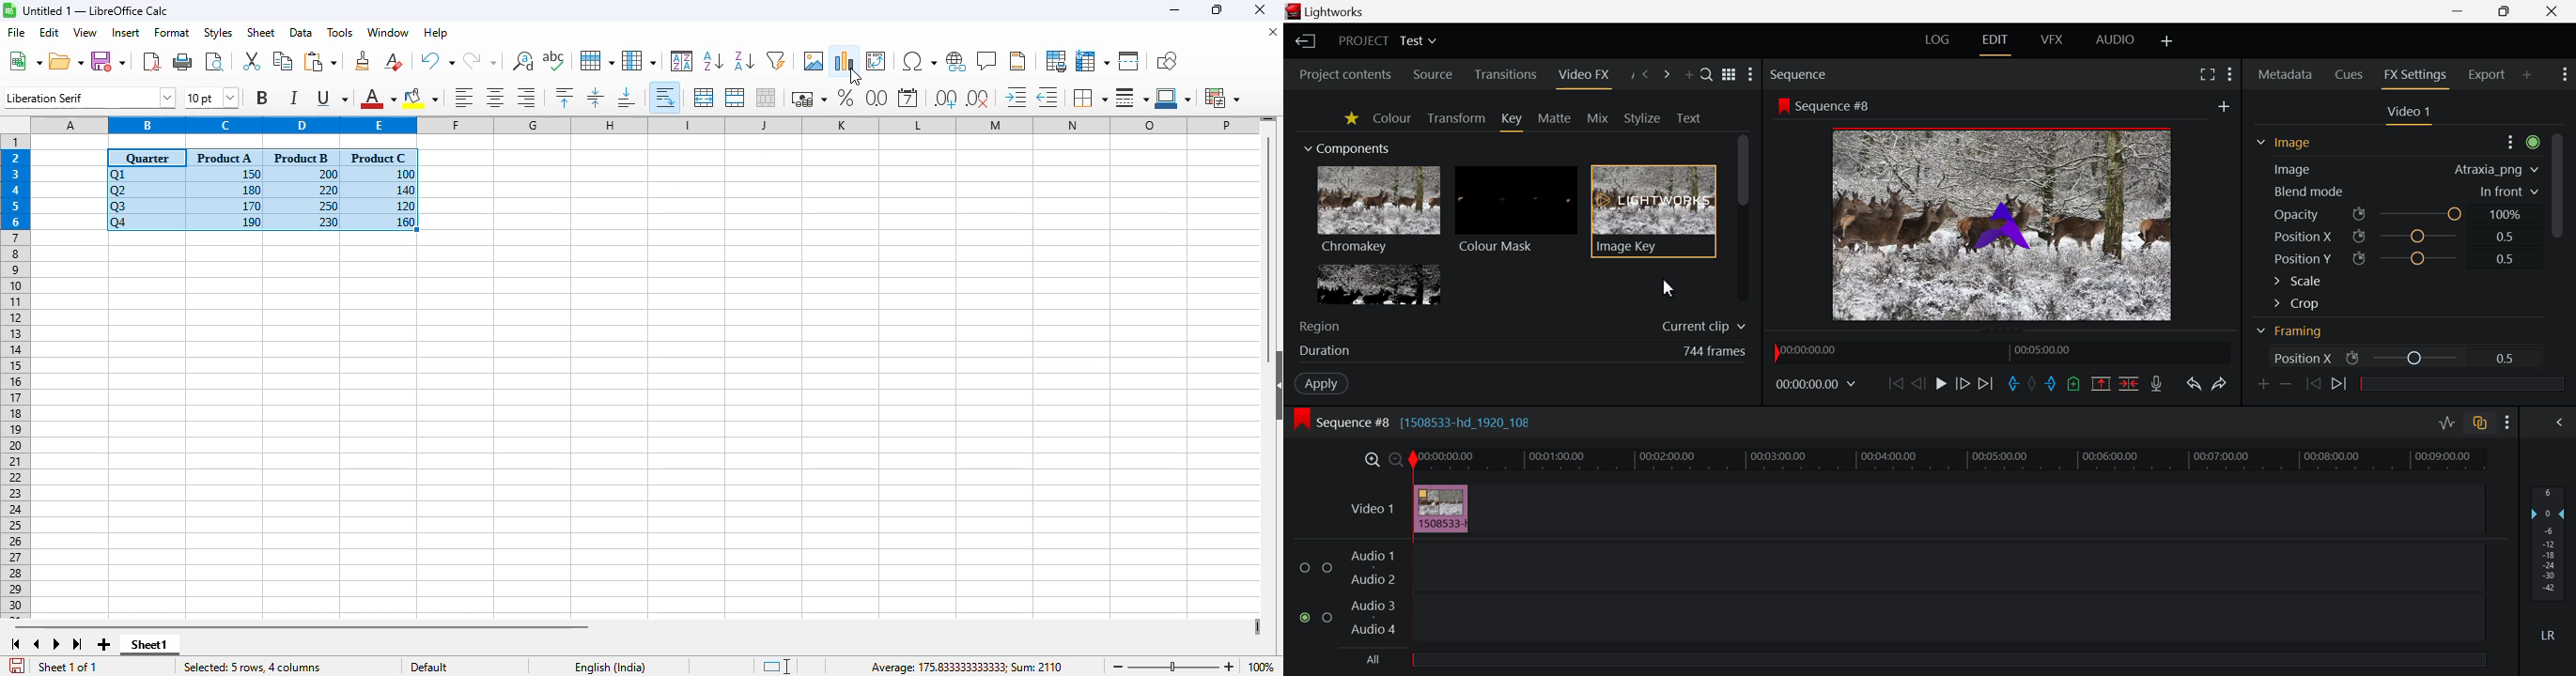  What do you see at coordinates (2299, 357) in the screenshot?
I see `Position X` at bounding box center [2299, 357].